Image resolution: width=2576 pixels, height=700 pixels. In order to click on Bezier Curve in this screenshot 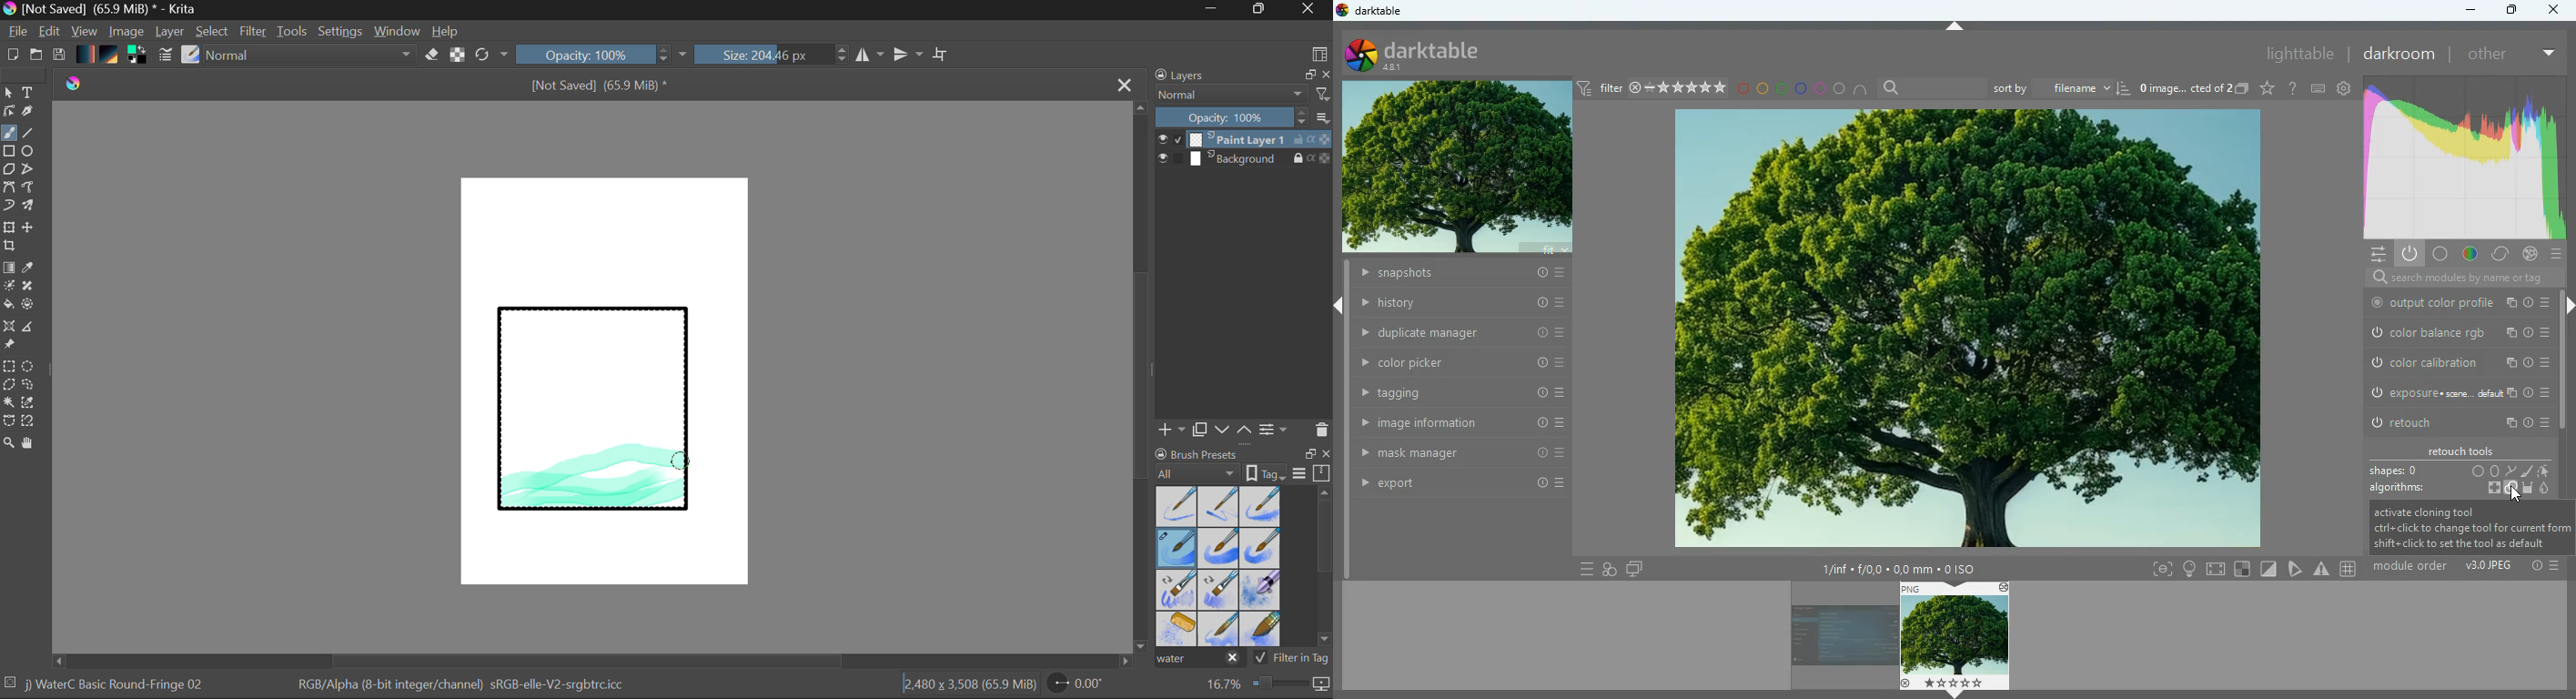, I will do `click(8, 188)`.